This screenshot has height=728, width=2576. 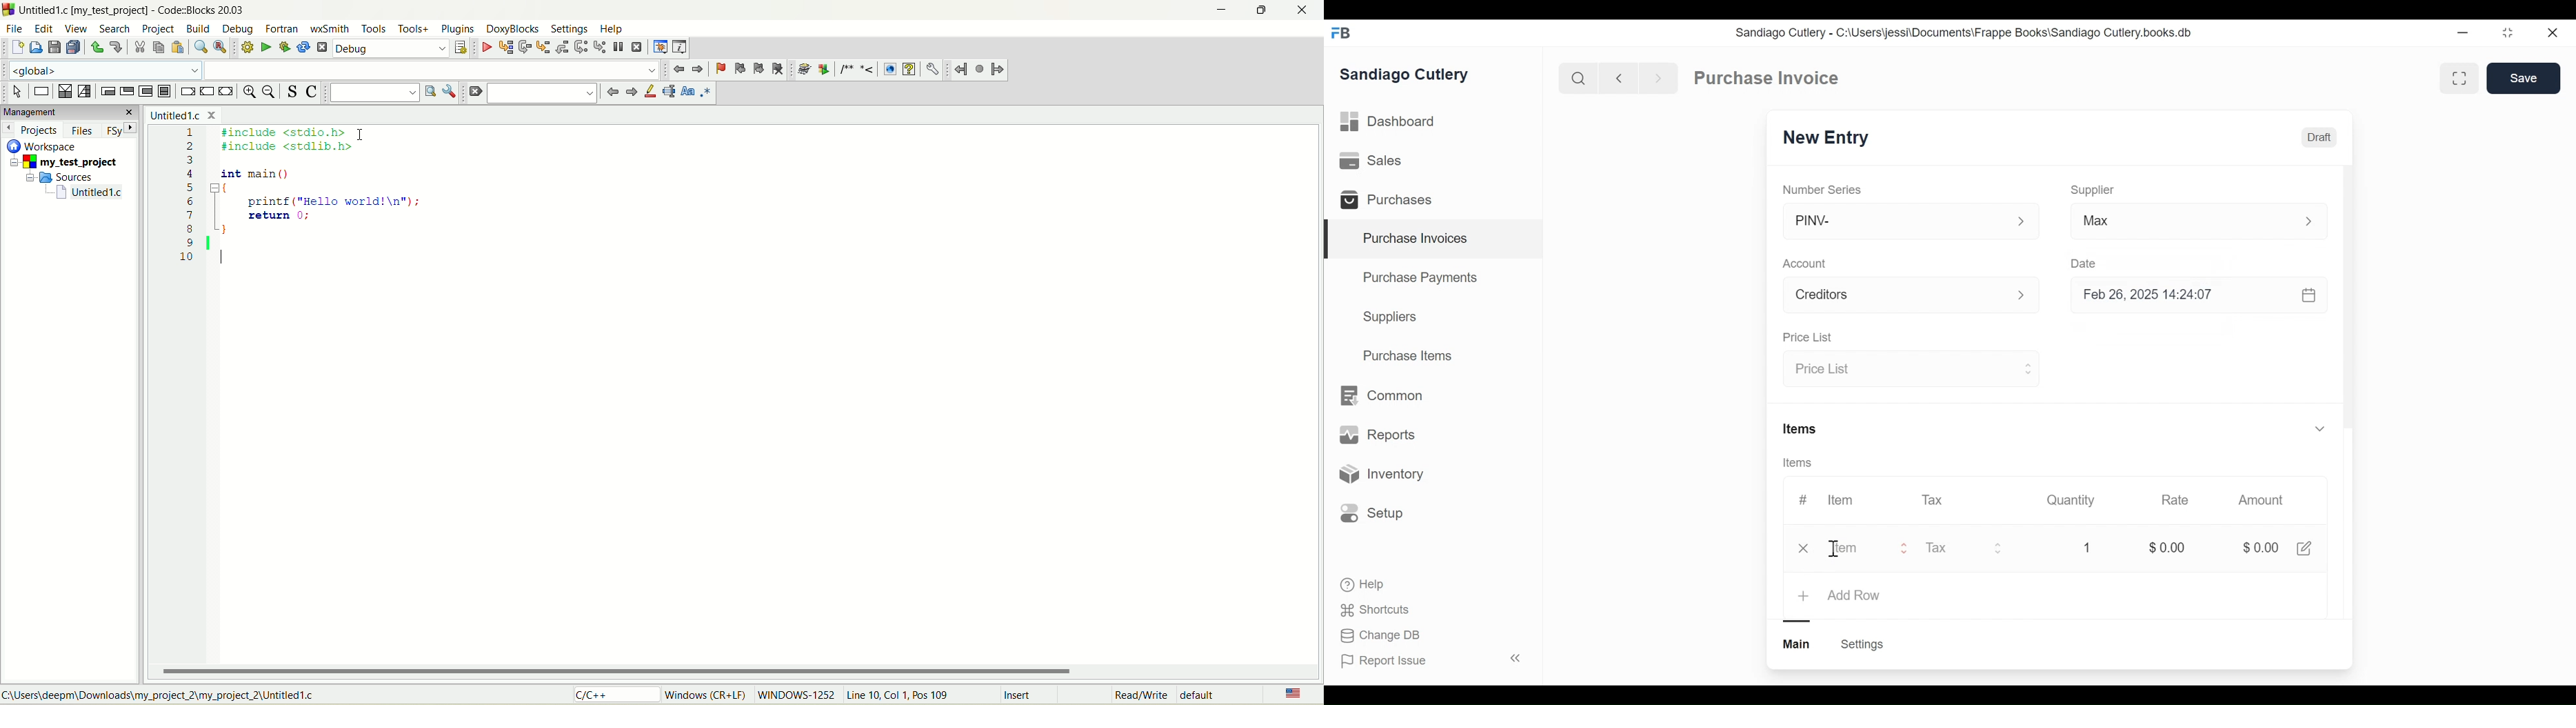 What do you see at coordinates (1406, 76) in the screenshot?
I see `Sandiago Cutlery` at bounding box center [1406, 76].